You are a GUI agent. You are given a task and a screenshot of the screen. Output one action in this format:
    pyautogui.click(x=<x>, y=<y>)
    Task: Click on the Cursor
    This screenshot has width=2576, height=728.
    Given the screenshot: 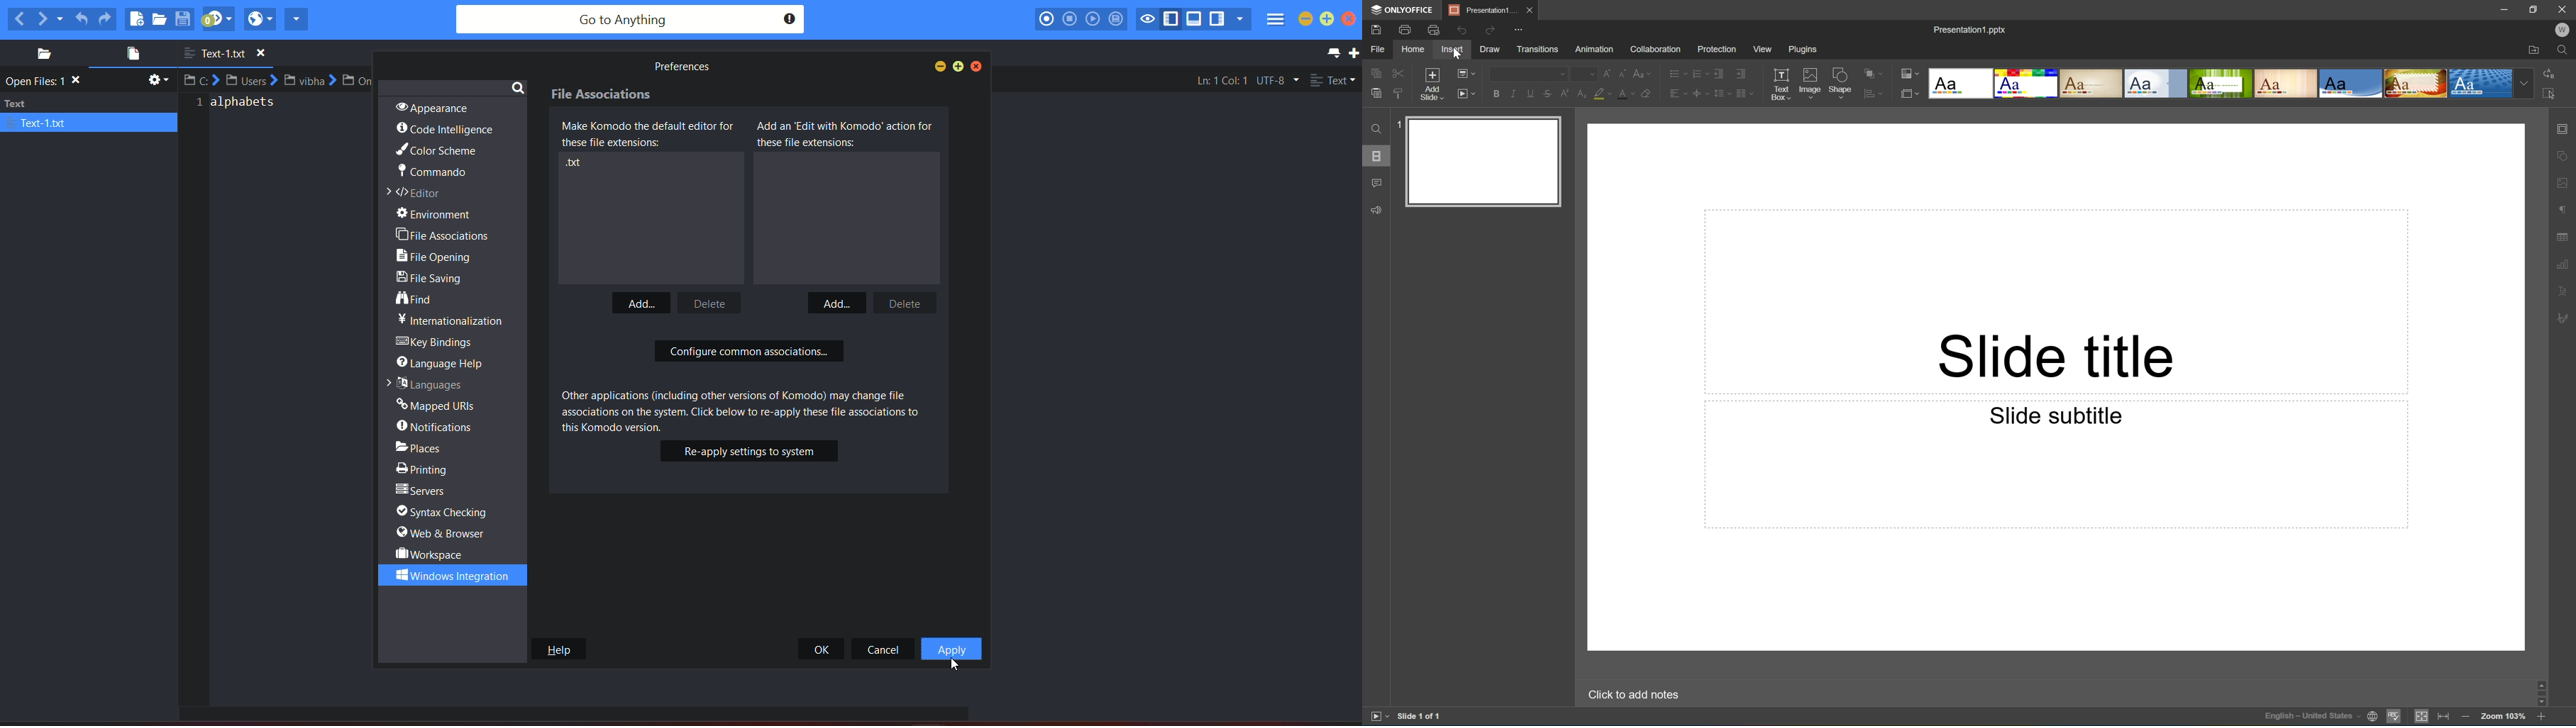 What is the action you would take?
    pyautogui.click(x=948, y=566)
    